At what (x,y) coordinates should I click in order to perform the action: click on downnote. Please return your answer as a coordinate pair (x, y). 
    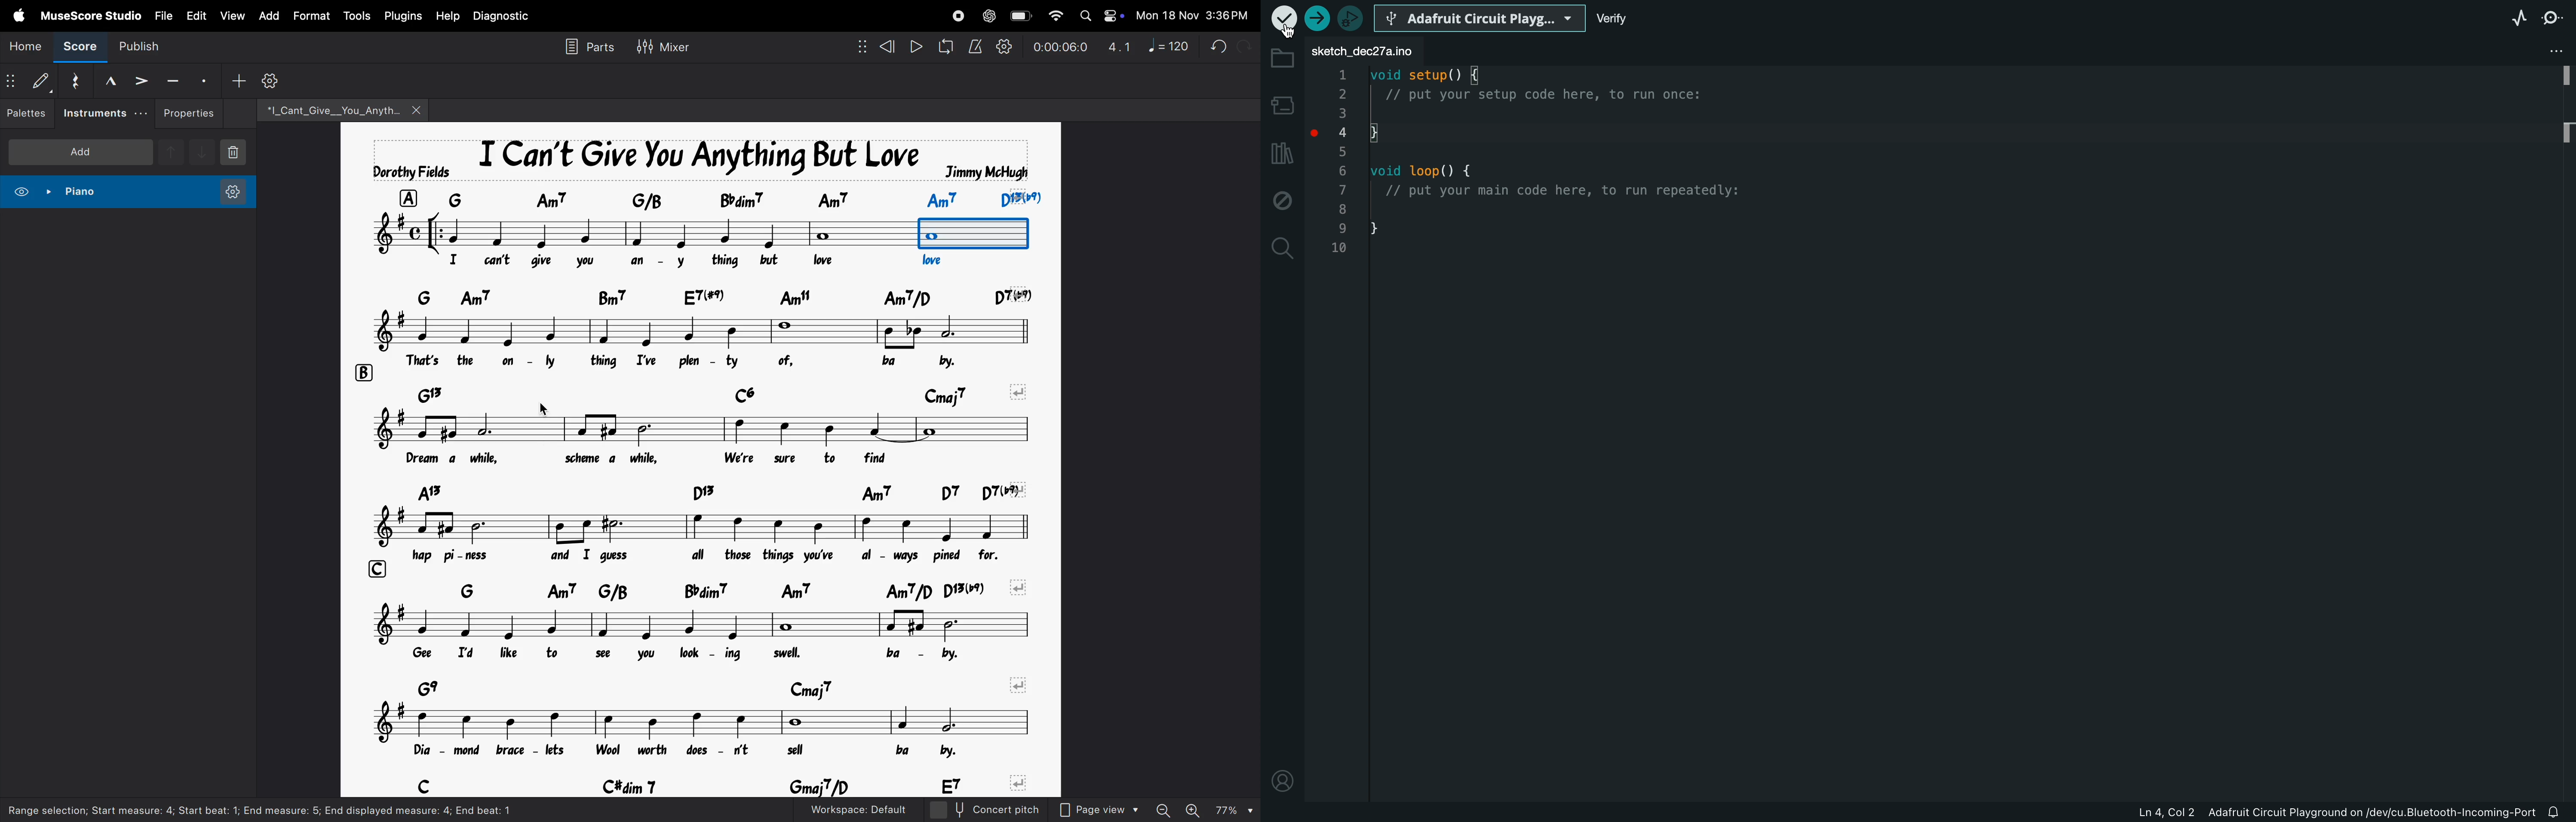
    Looking at the image, I should click on (200, 150).